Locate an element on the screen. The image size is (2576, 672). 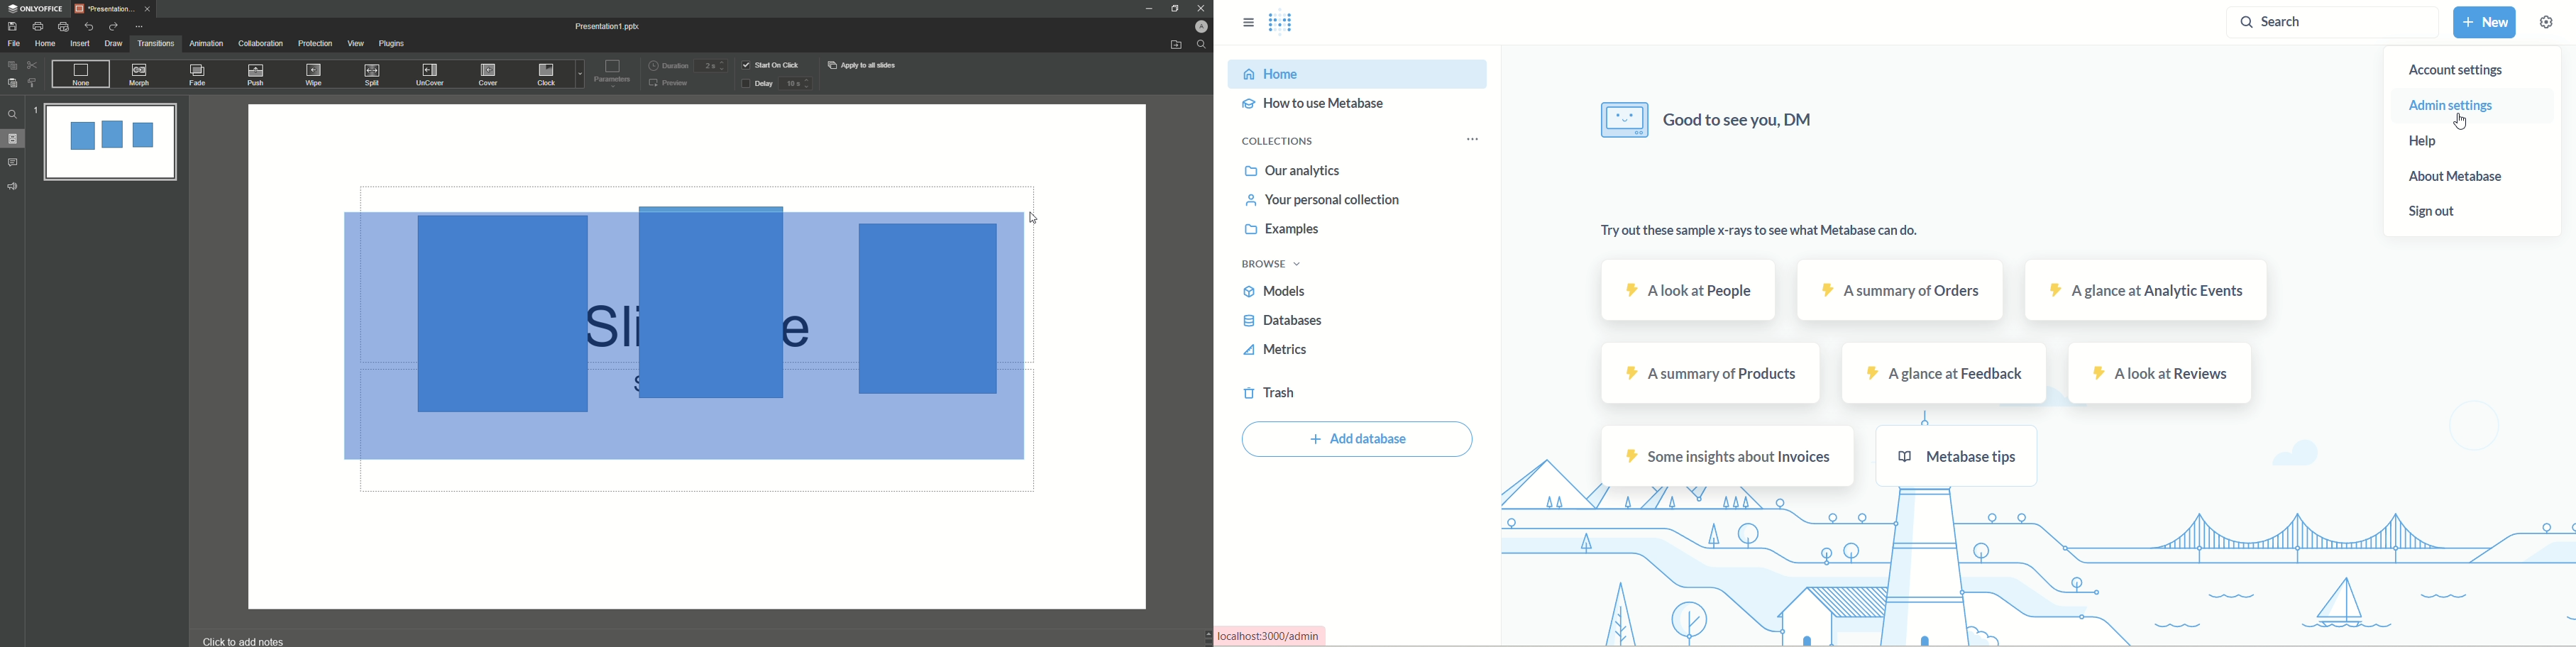
people is located at coordinates (1691, 289).